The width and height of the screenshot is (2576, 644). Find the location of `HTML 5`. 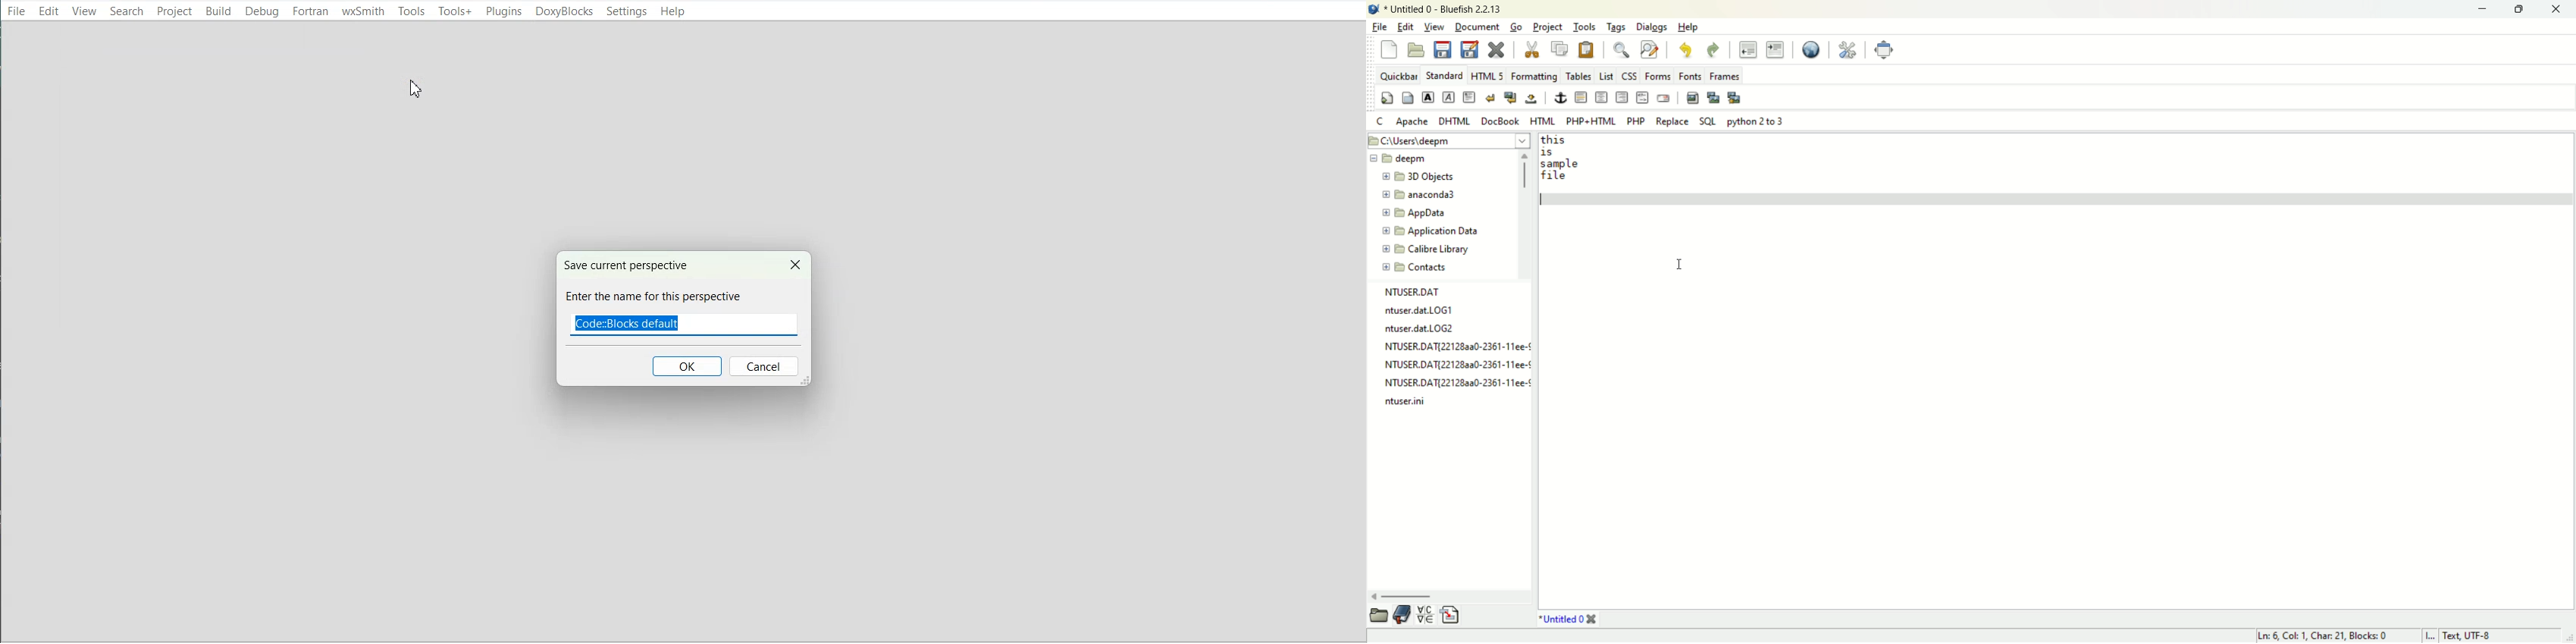

HTML 5 is located at coordinates (1488, 76).